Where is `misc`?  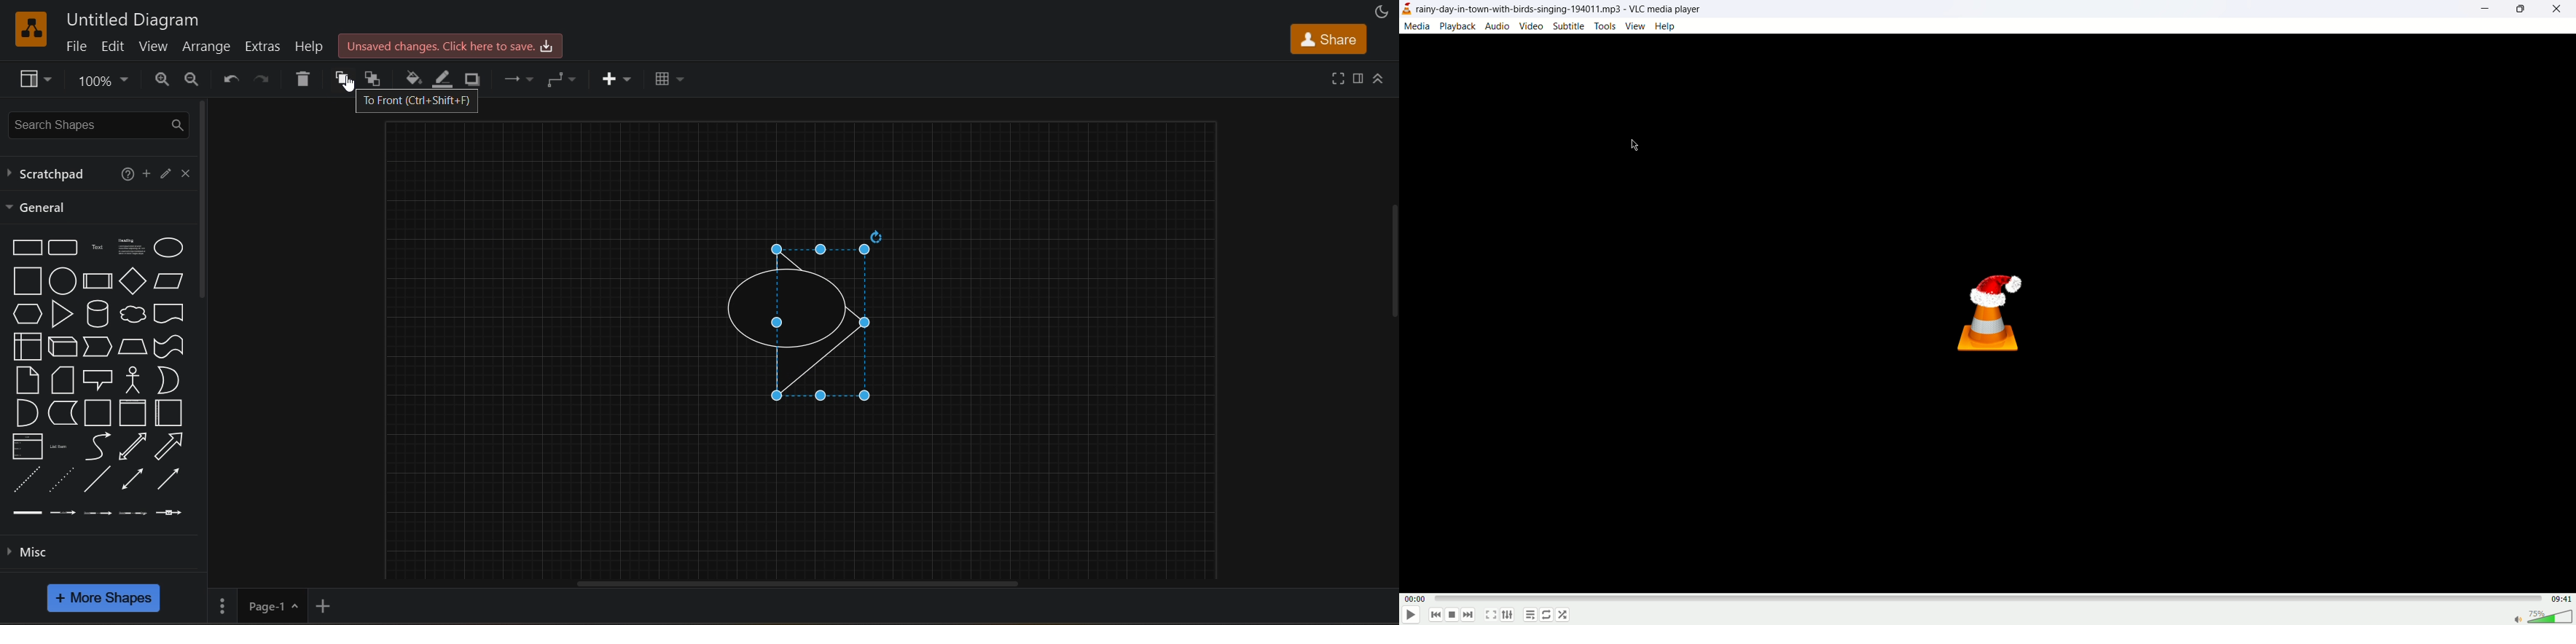 misc is located at coordinates (38, 553).